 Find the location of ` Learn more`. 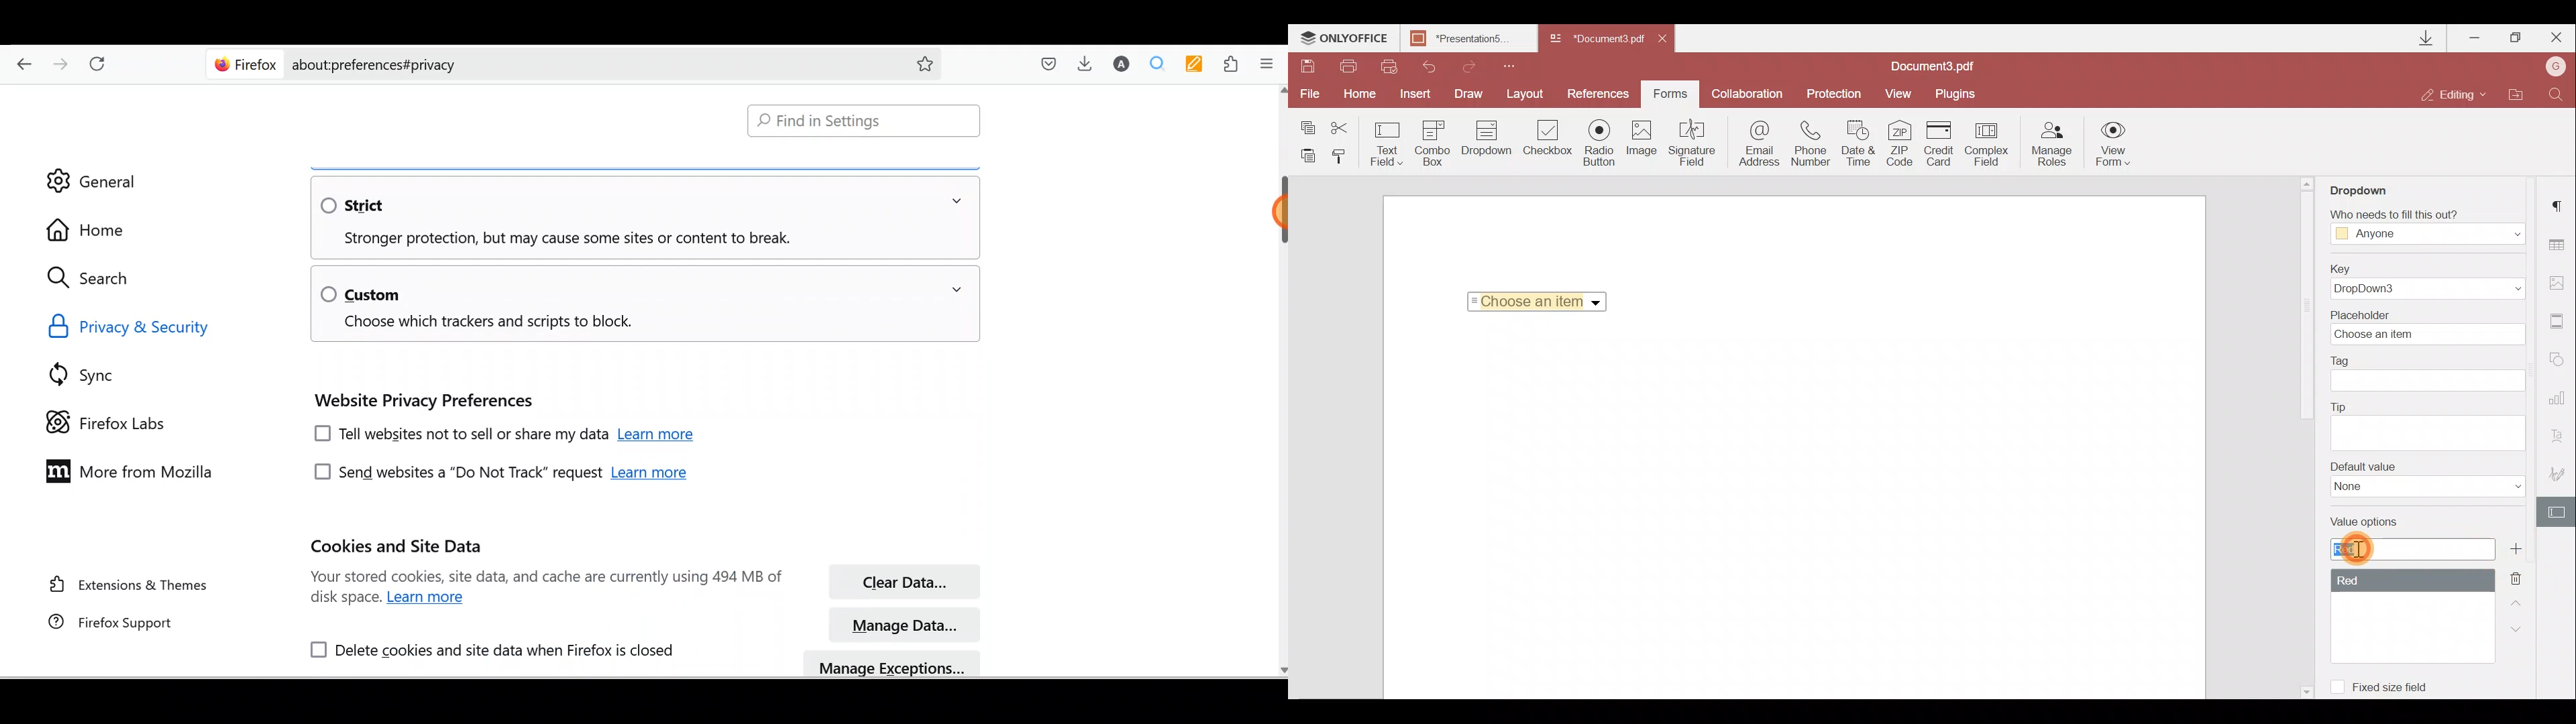

 Learn more is located at coordinates (429, 598).